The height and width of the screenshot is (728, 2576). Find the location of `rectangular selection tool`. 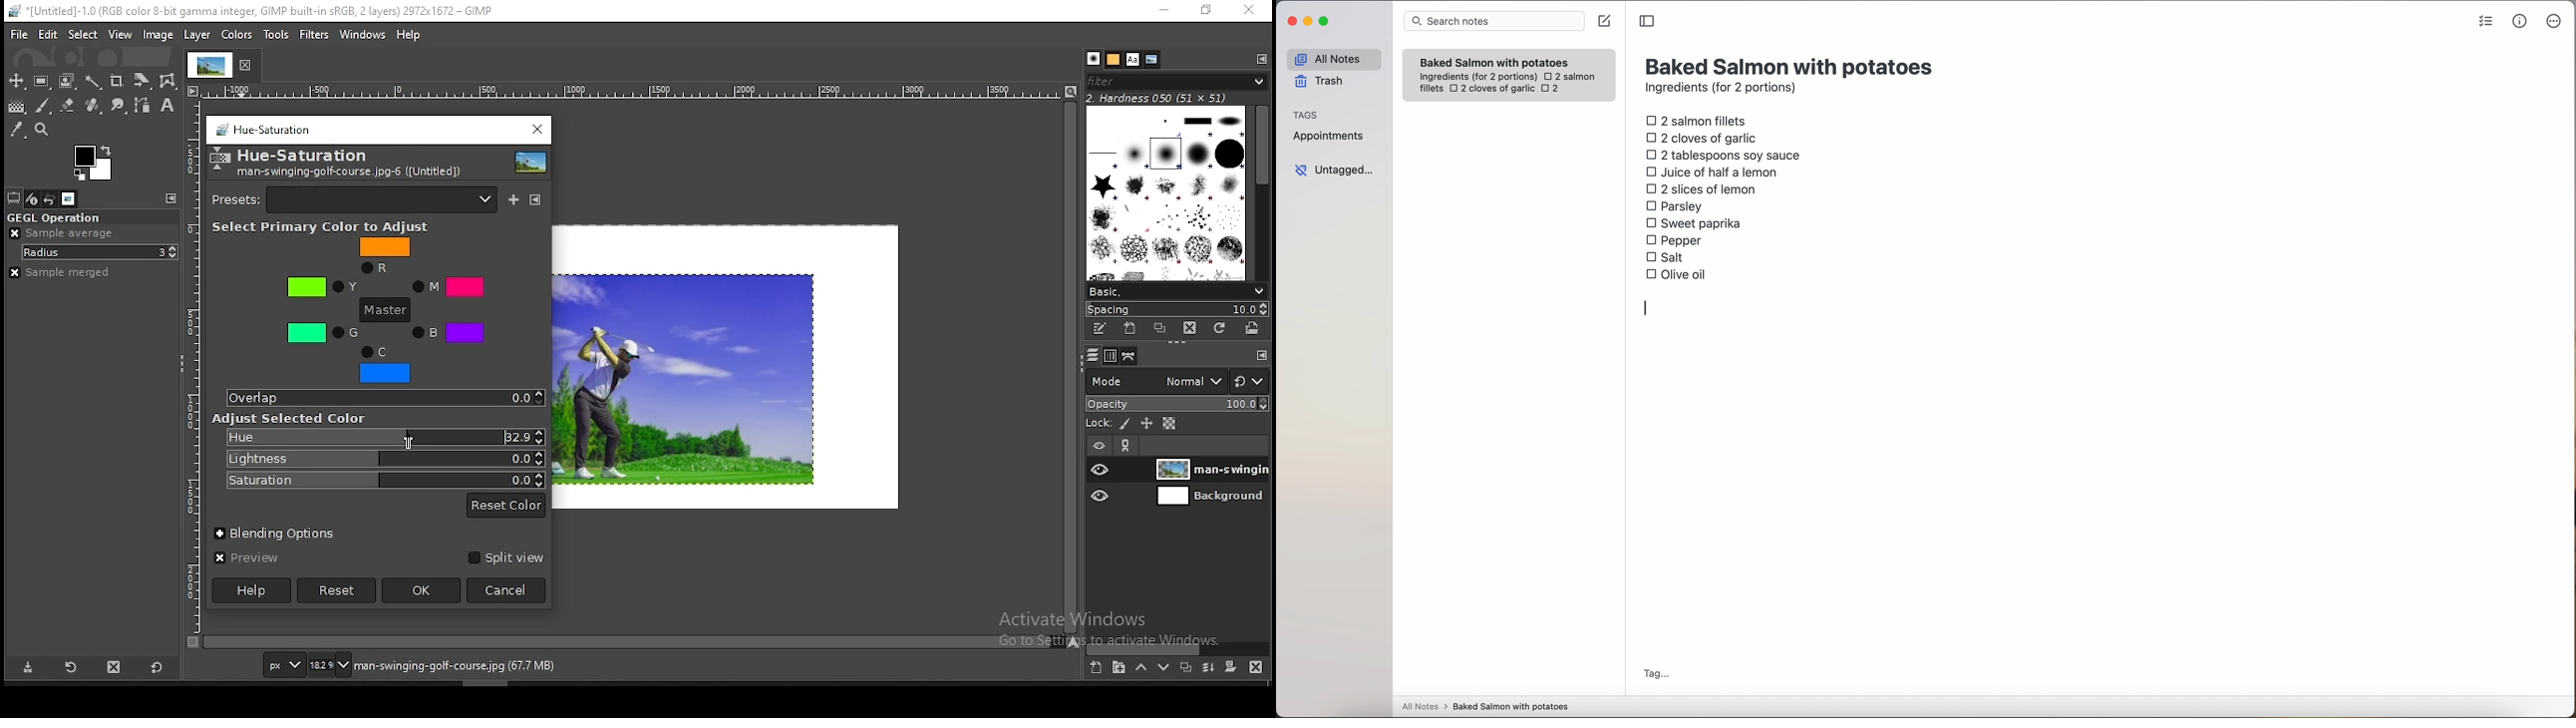

rectangular selection tool is located at coordinates (42, 82).